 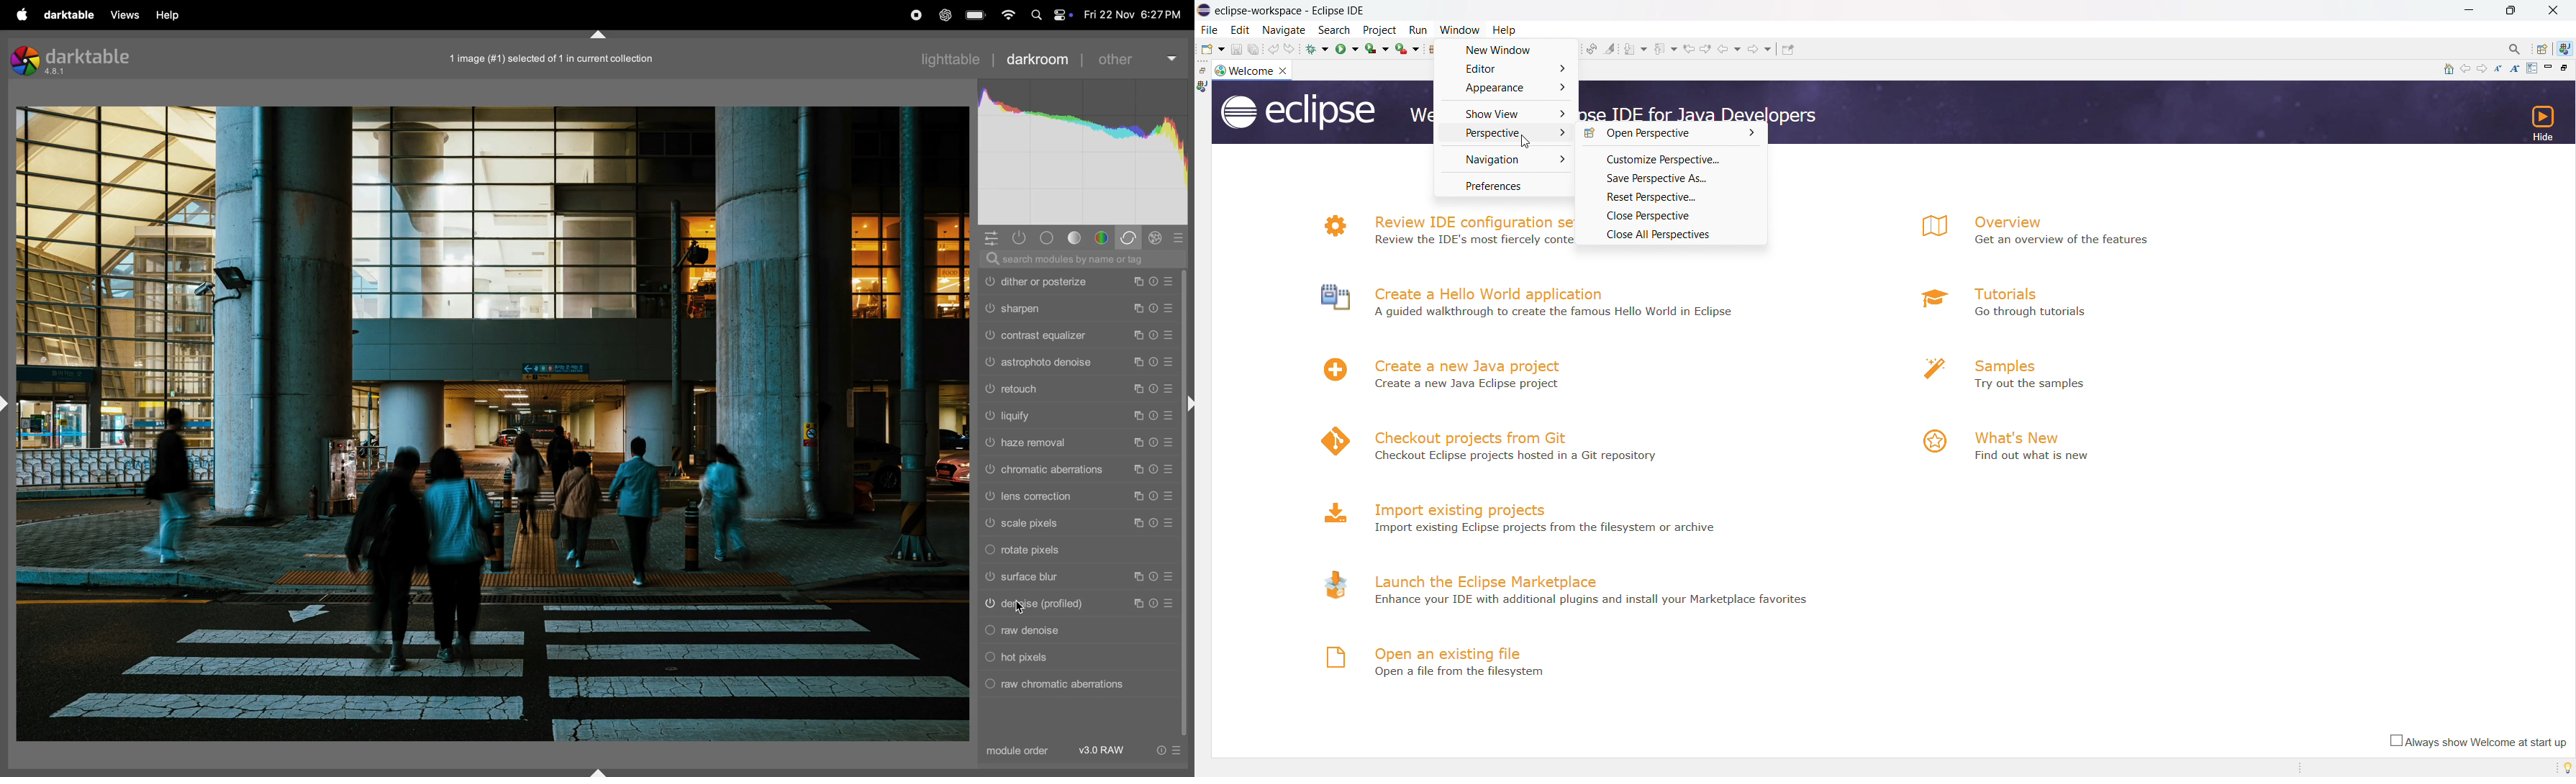 I want to click on restore, so click(x=1203, y=70).